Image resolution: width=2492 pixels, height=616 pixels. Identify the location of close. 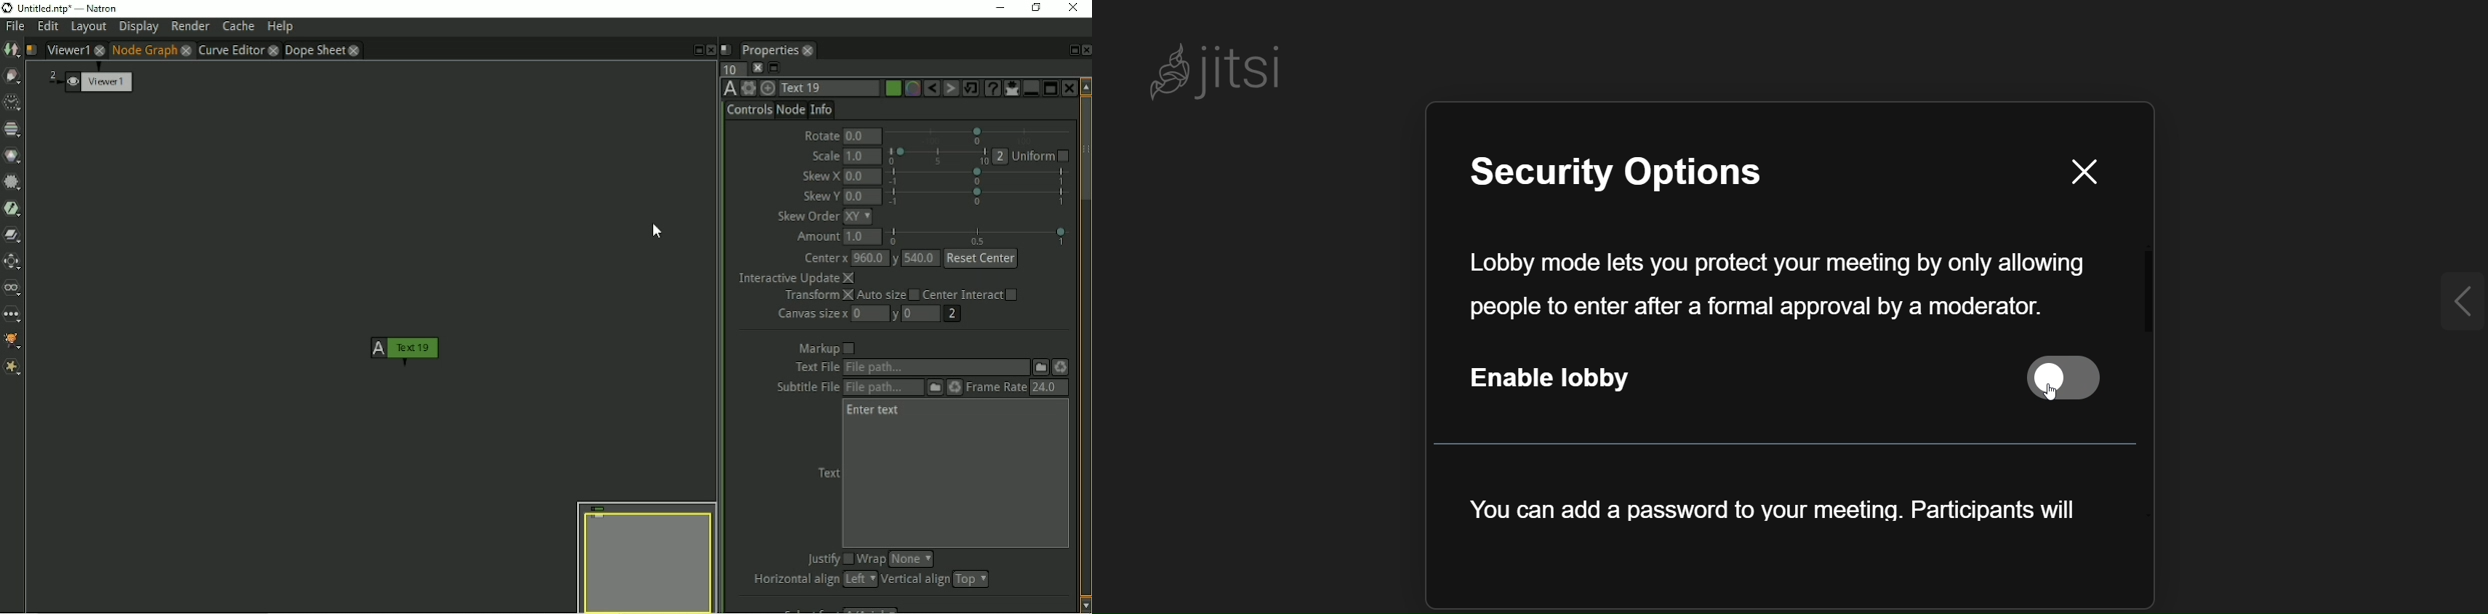
(2071, 171).